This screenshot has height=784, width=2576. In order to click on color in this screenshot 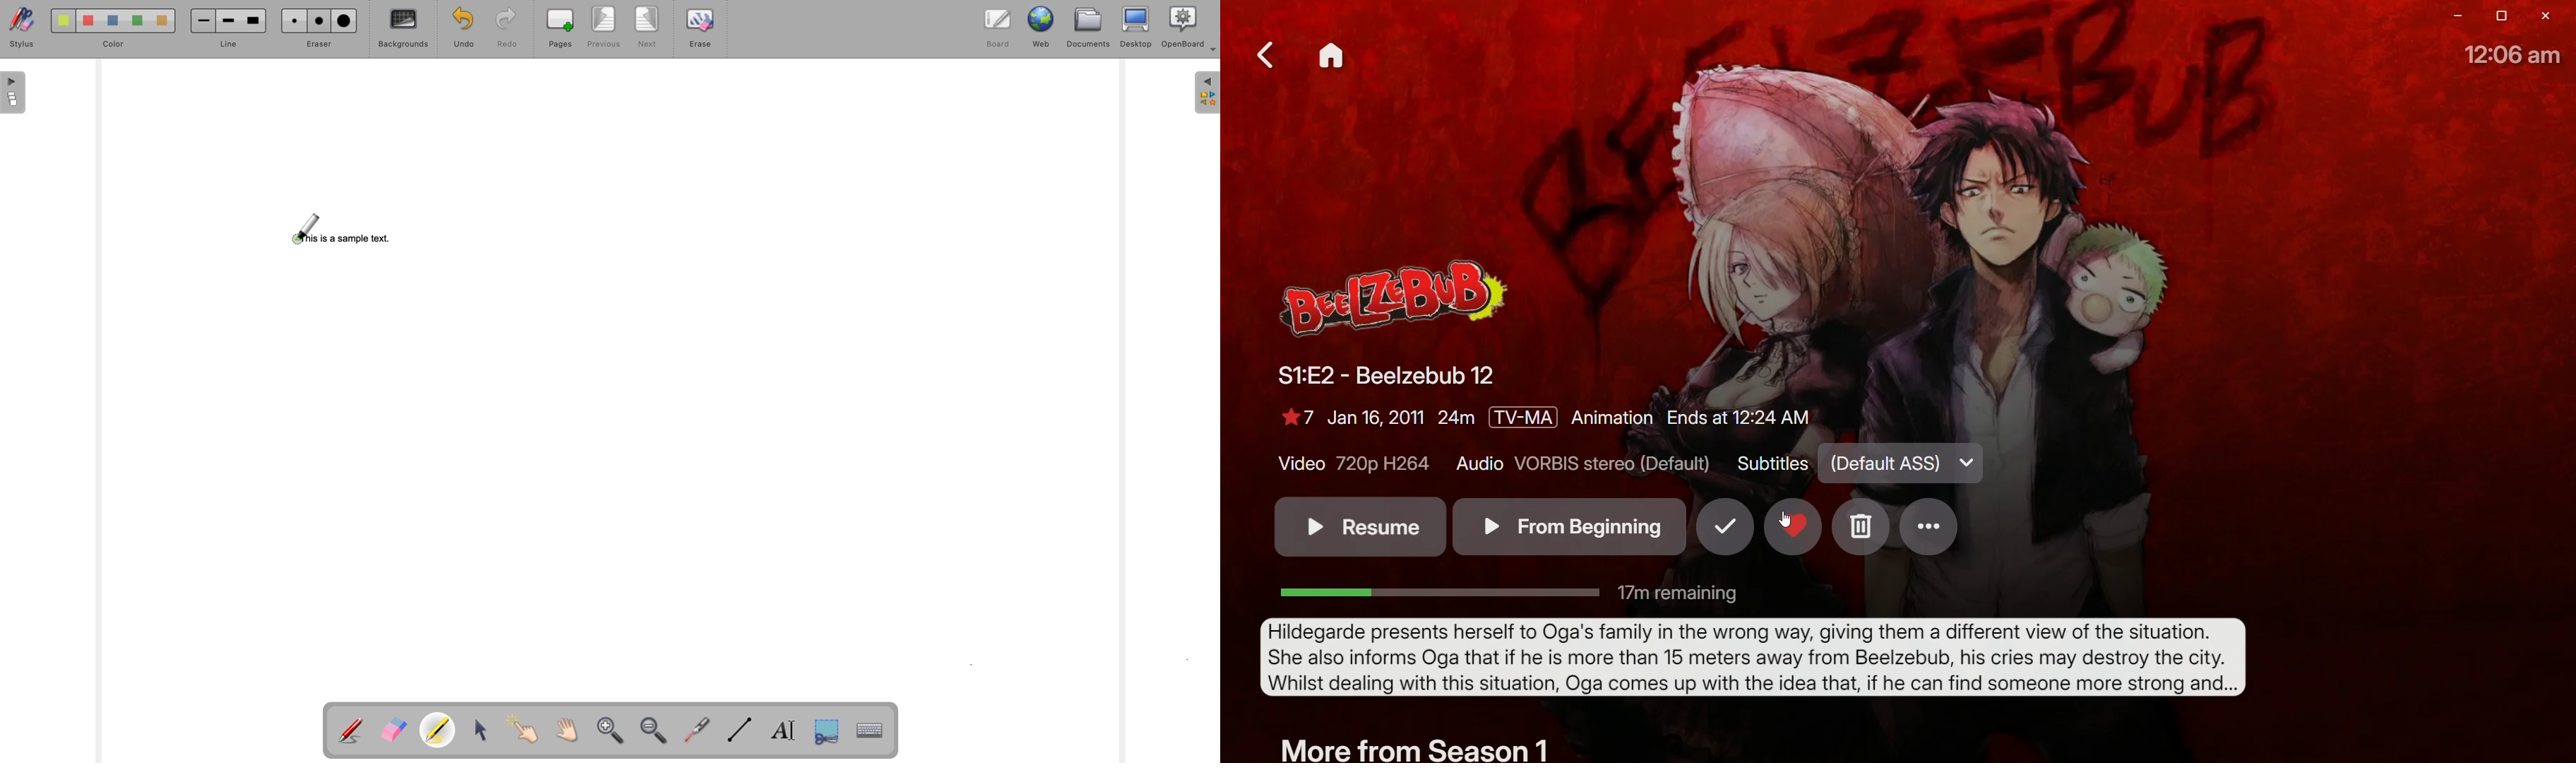, I will do `click(114, 45)`.